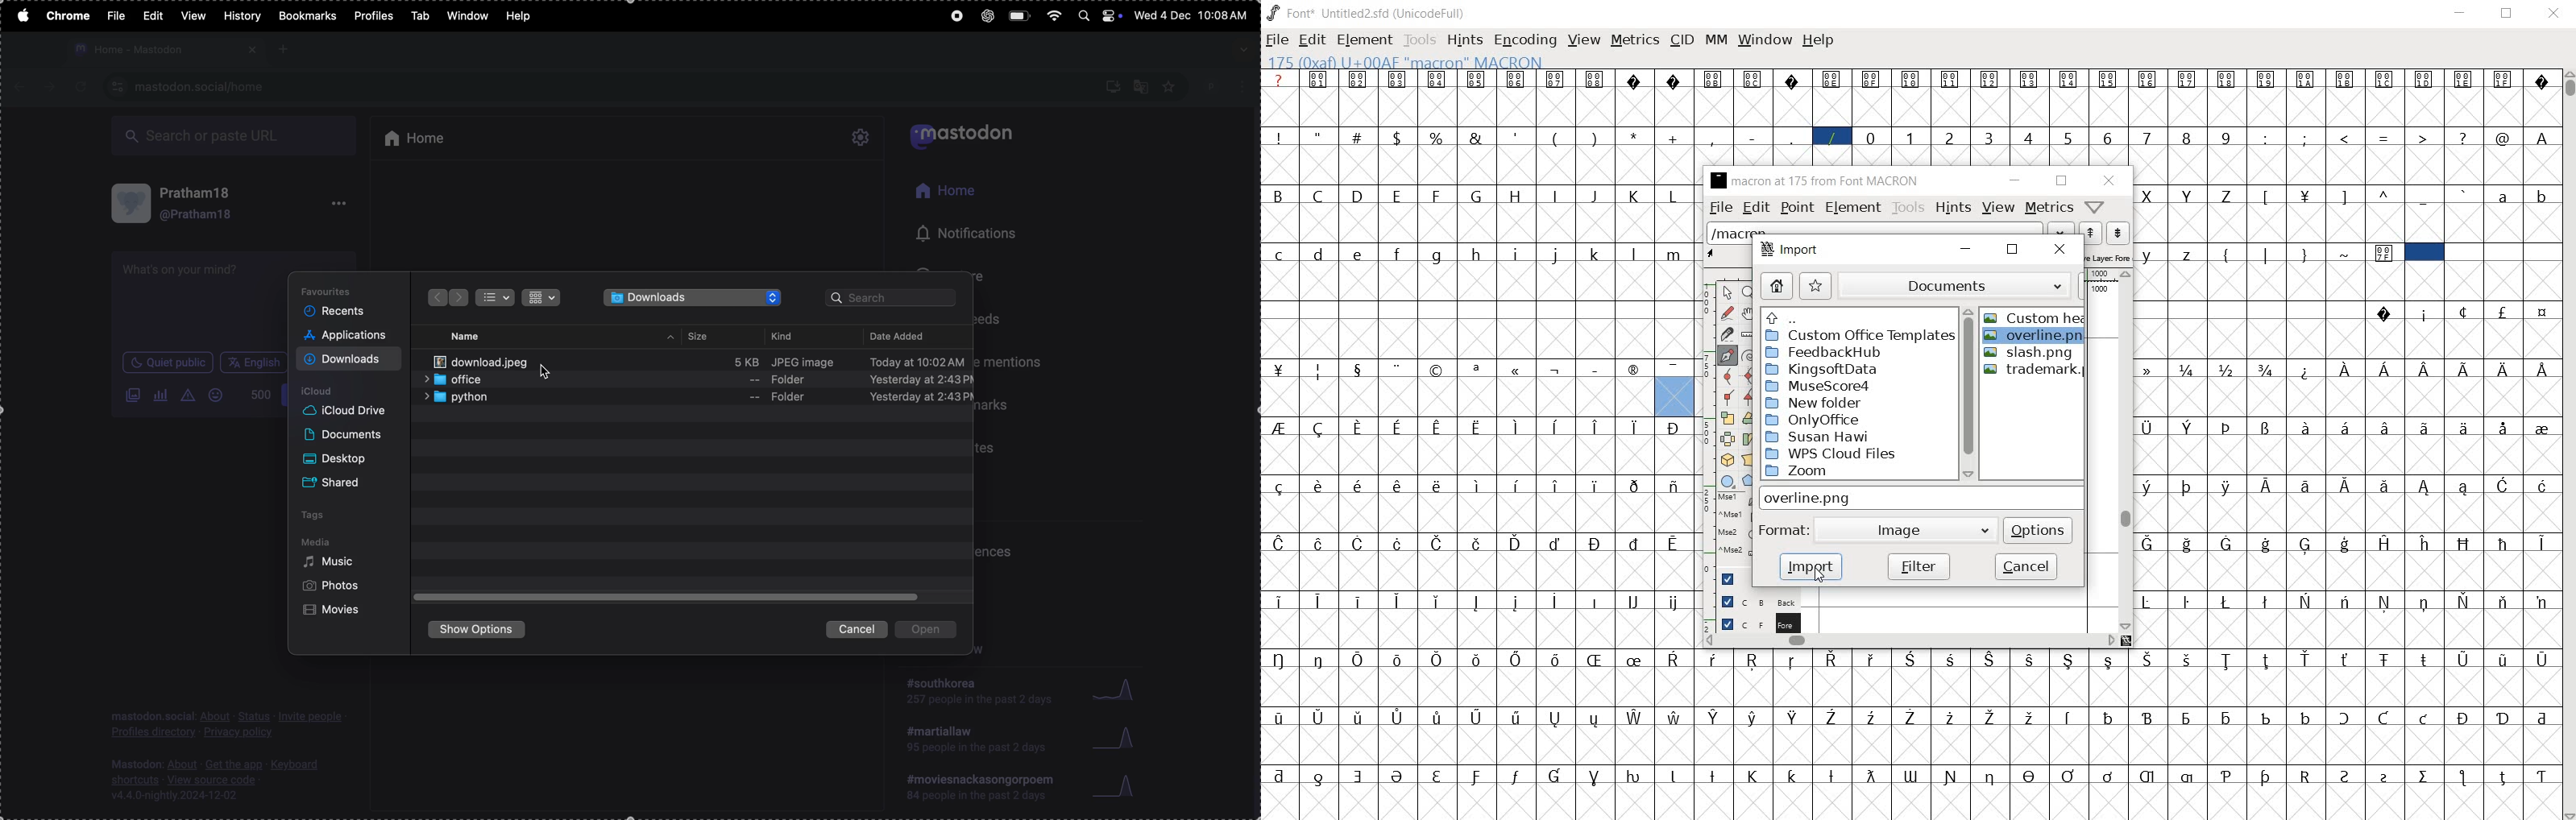 The height and width of the screenshot is (840, 2576). I want to click on Symbol, so click(2110, 775).